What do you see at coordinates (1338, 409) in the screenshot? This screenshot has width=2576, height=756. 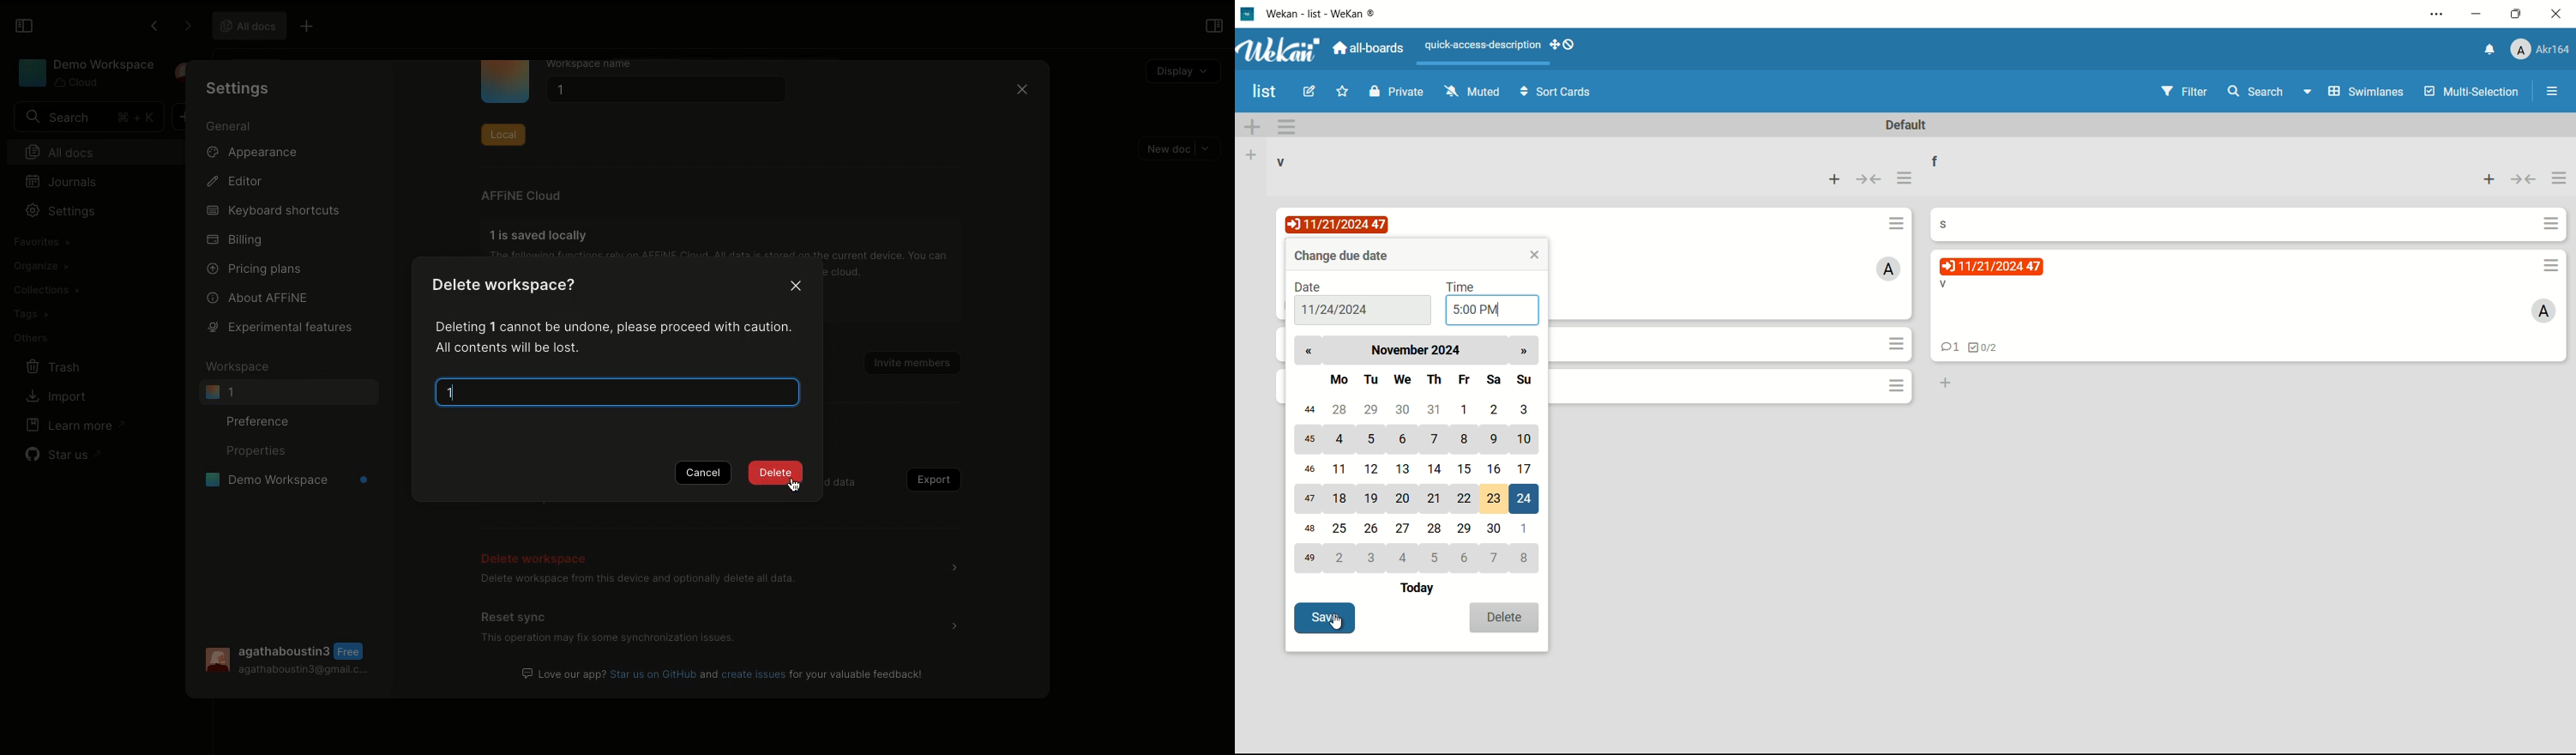 I see `28` at bounding box center [1338, 409].